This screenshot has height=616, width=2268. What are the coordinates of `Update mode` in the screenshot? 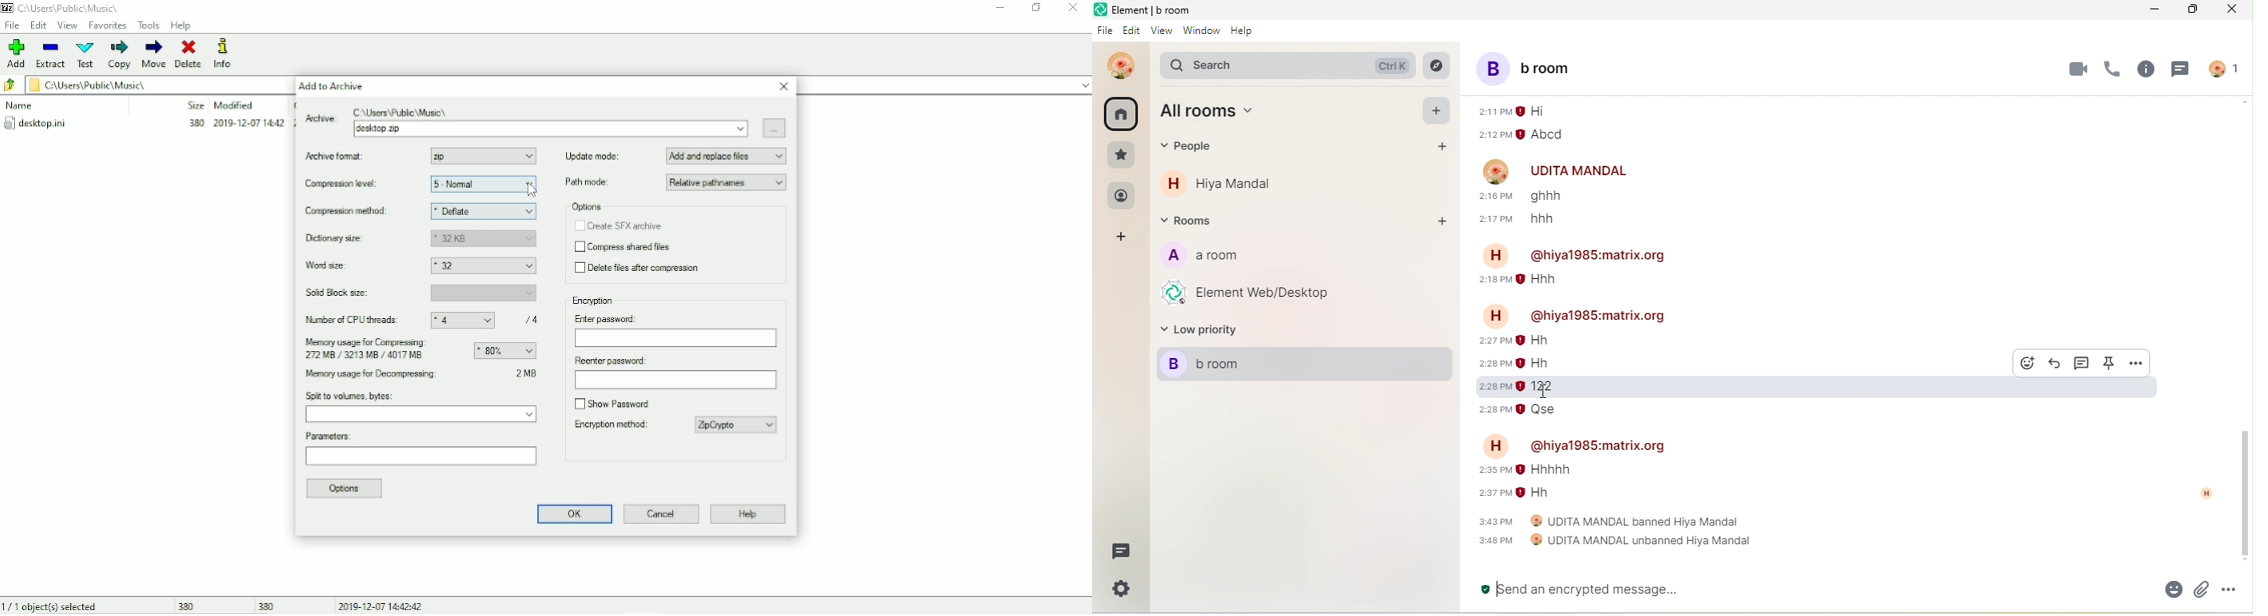 It's located at (676, 155).